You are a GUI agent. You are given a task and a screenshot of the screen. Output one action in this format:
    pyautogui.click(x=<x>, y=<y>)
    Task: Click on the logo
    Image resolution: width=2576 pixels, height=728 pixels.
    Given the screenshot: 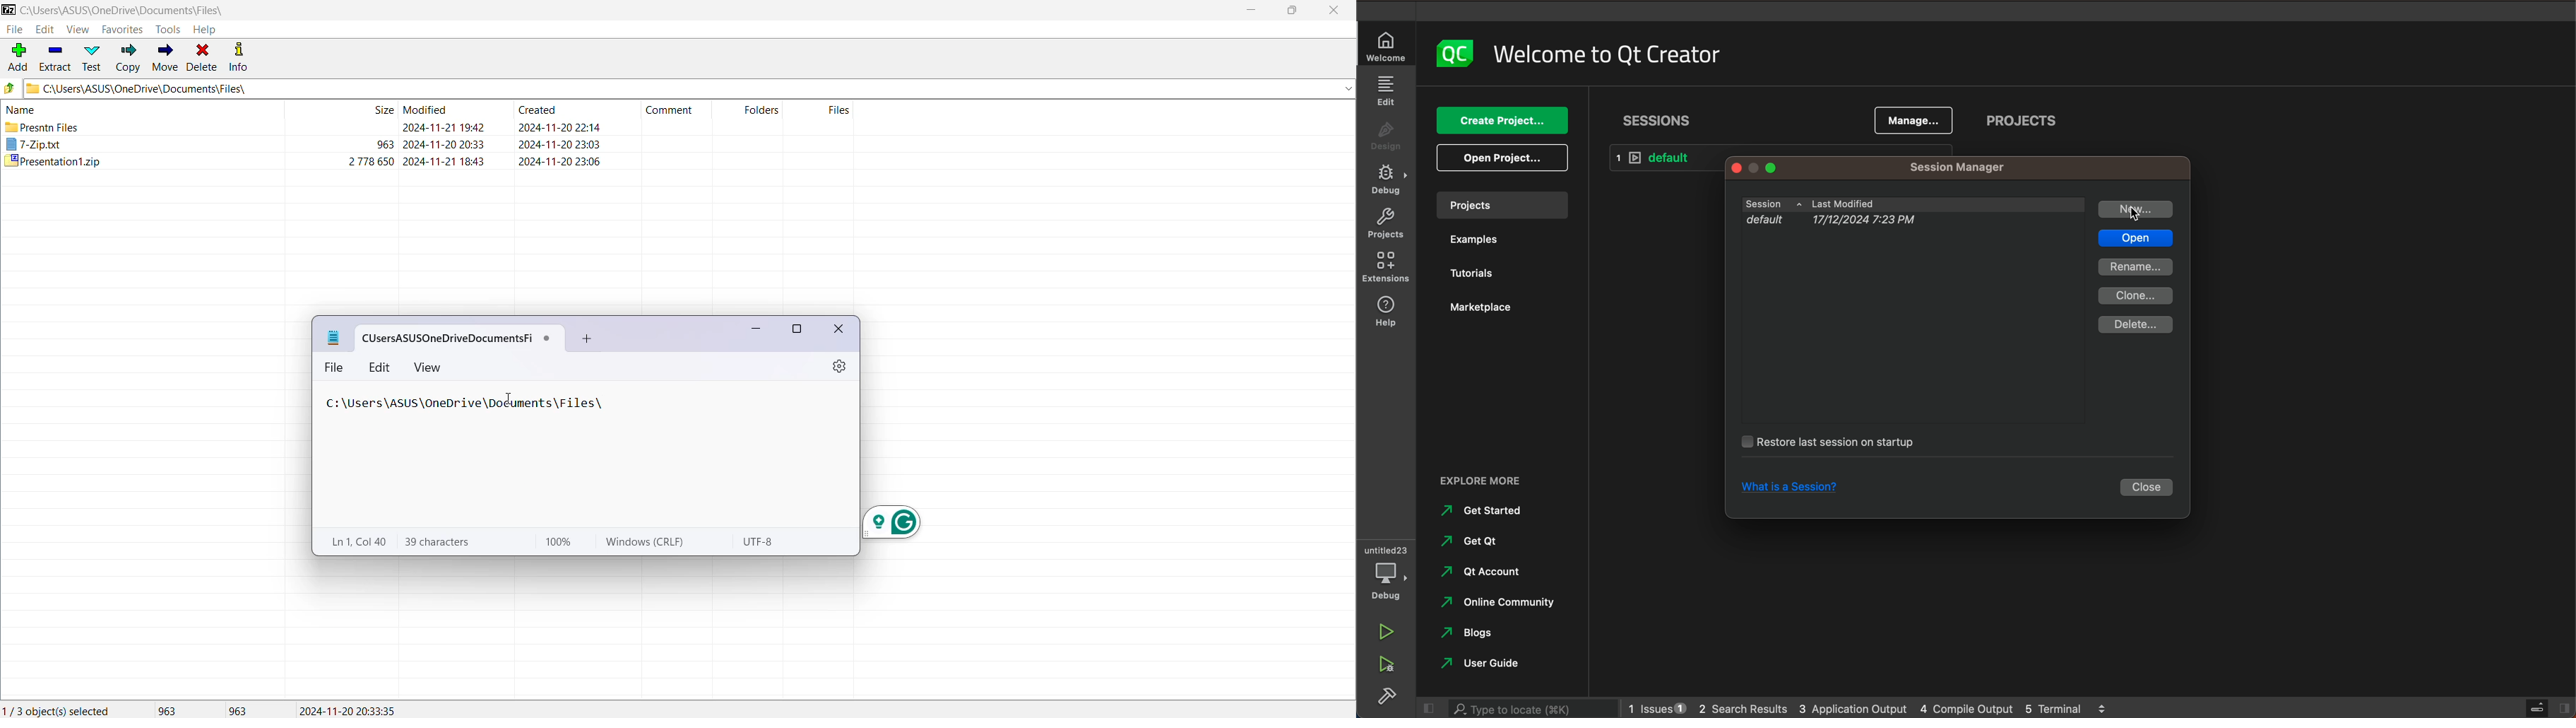 What is the action you would take?
    pyautogui.click(x=1452, y=53)
    